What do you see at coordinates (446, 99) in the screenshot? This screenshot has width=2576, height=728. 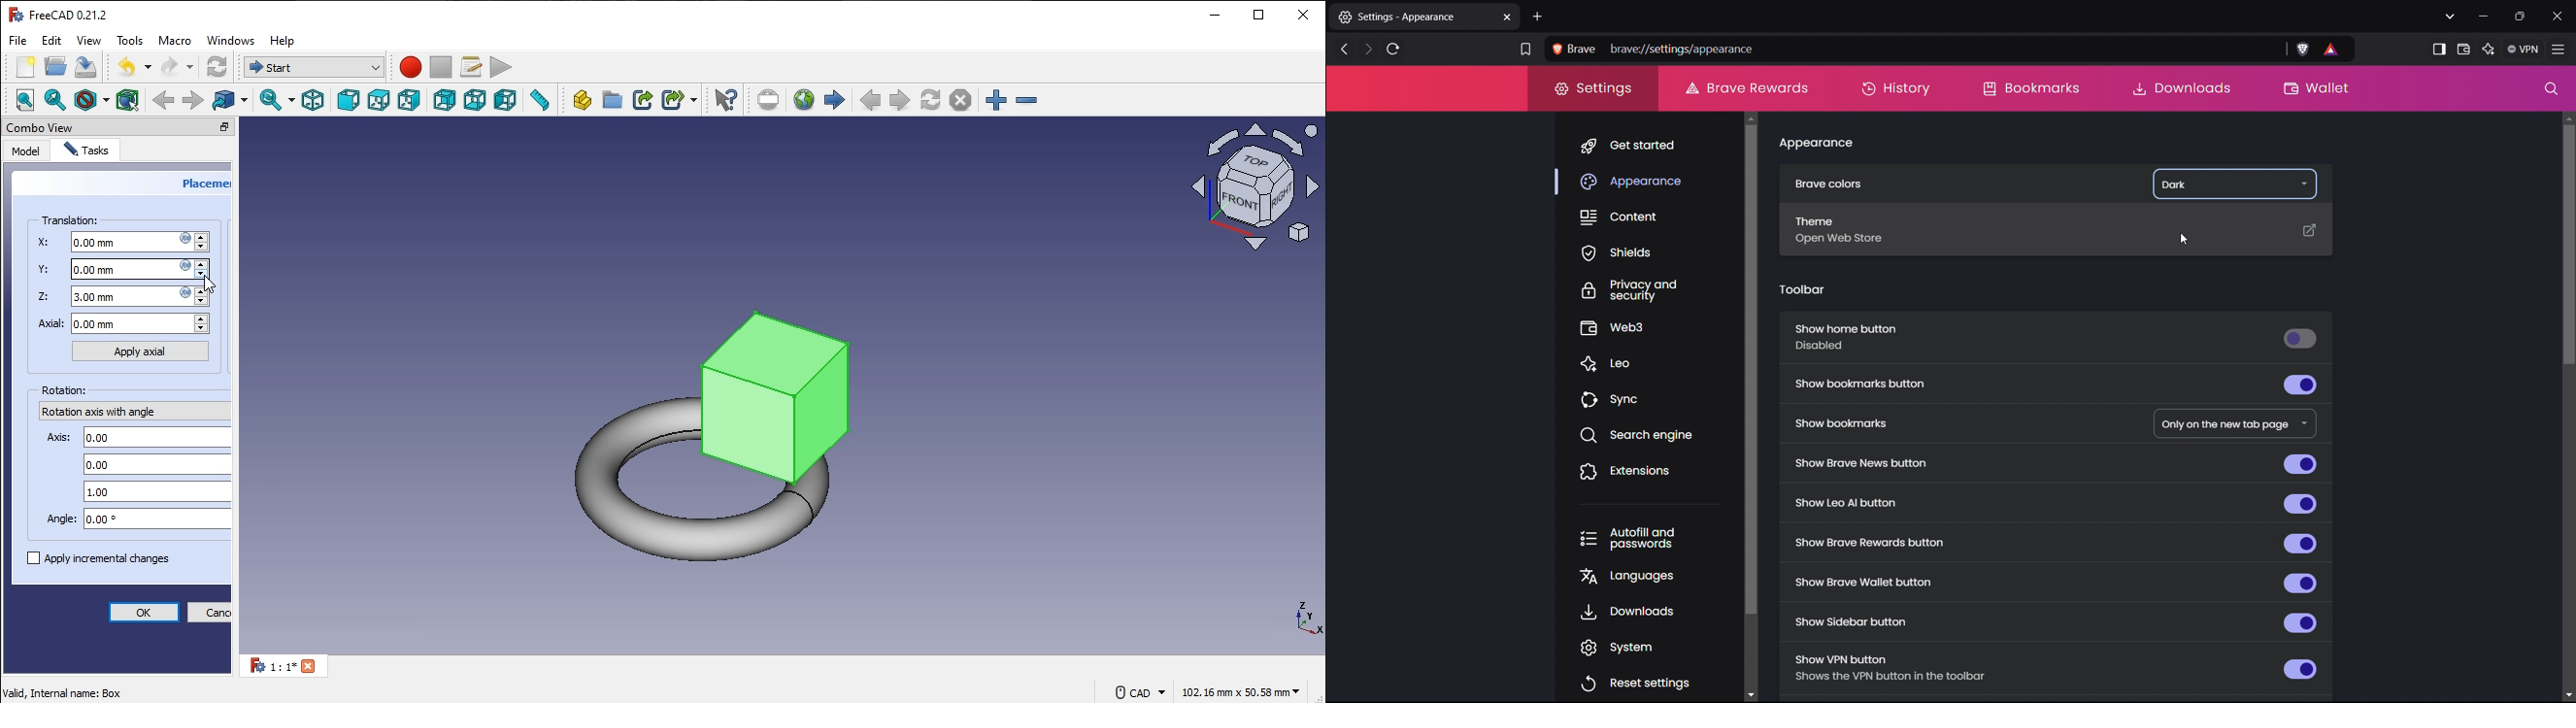 I see `rear` at bounding box center [446, 99].